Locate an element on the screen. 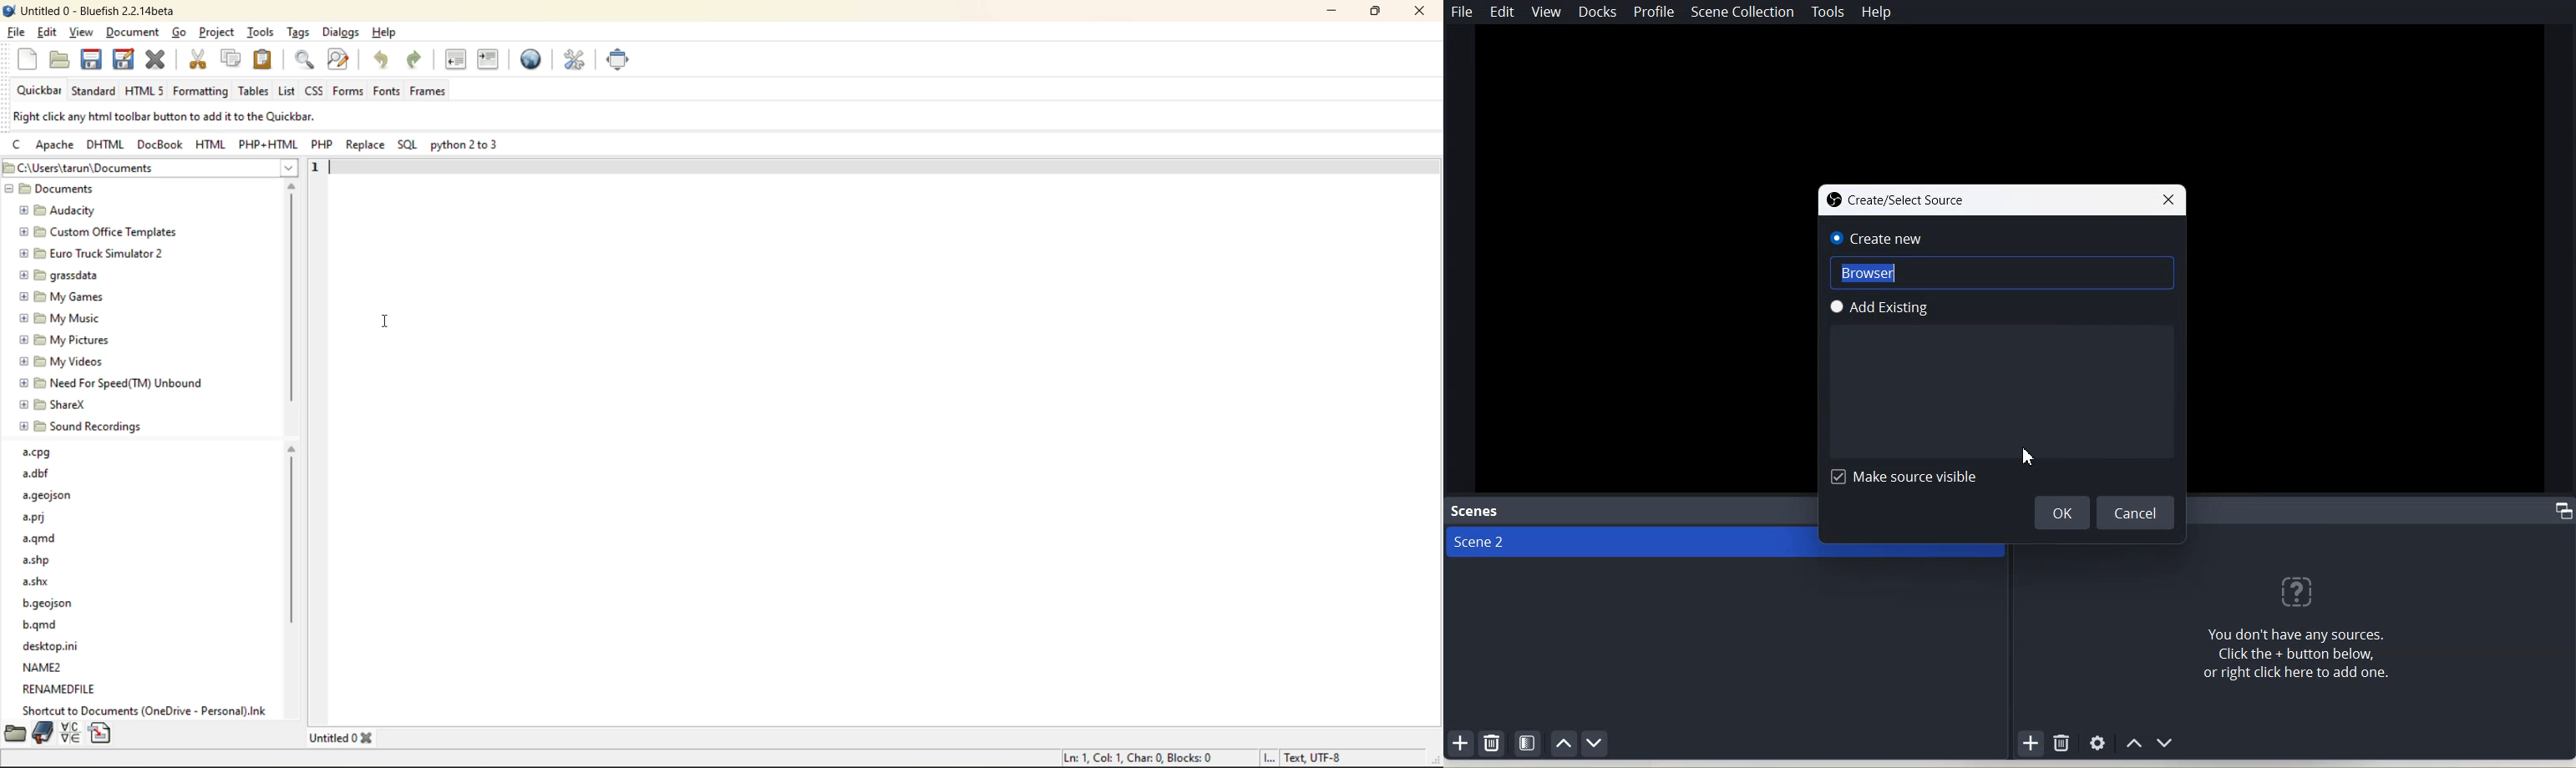  fonts is located at coordinates (386, 92).